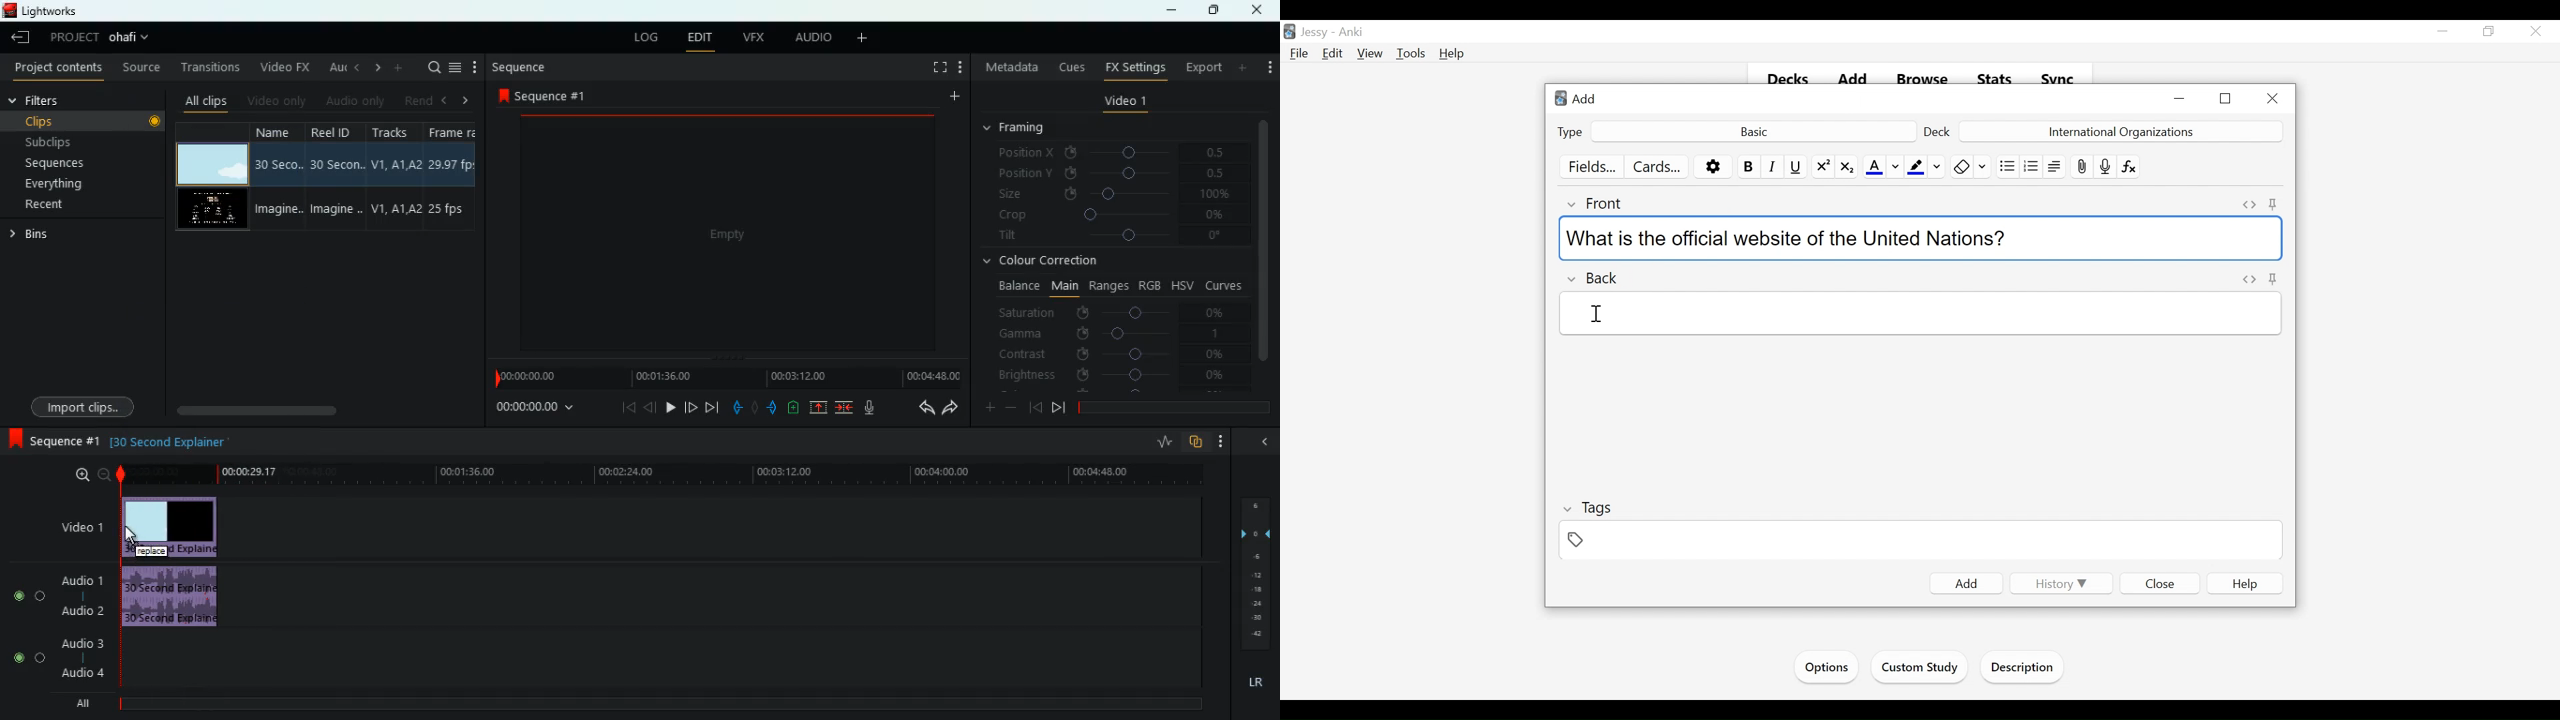 The height and width of the screenshot is (728, 2576). Describe the element at coordinates (1112, 151) in the screenshot. I see `position x` at that location.